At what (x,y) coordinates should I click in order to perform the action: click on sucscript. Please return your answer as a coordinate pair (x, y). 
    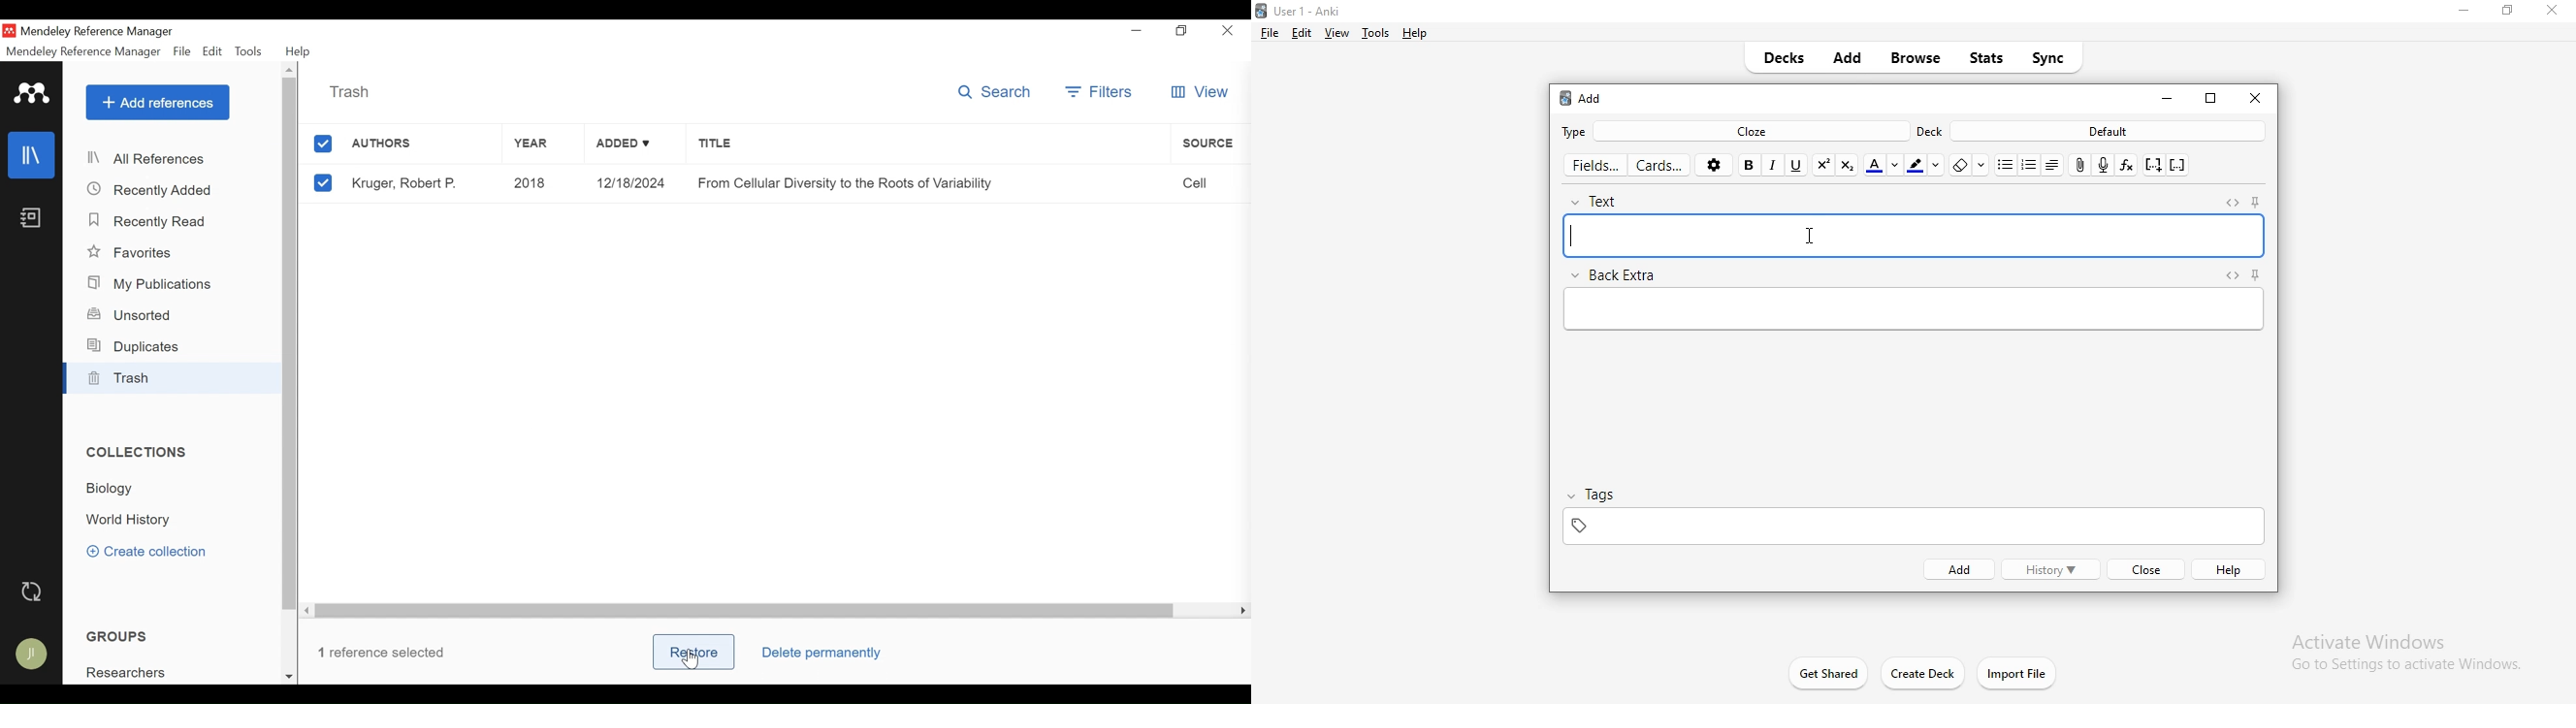
    Looking at the image, I should click on (1848, 164).